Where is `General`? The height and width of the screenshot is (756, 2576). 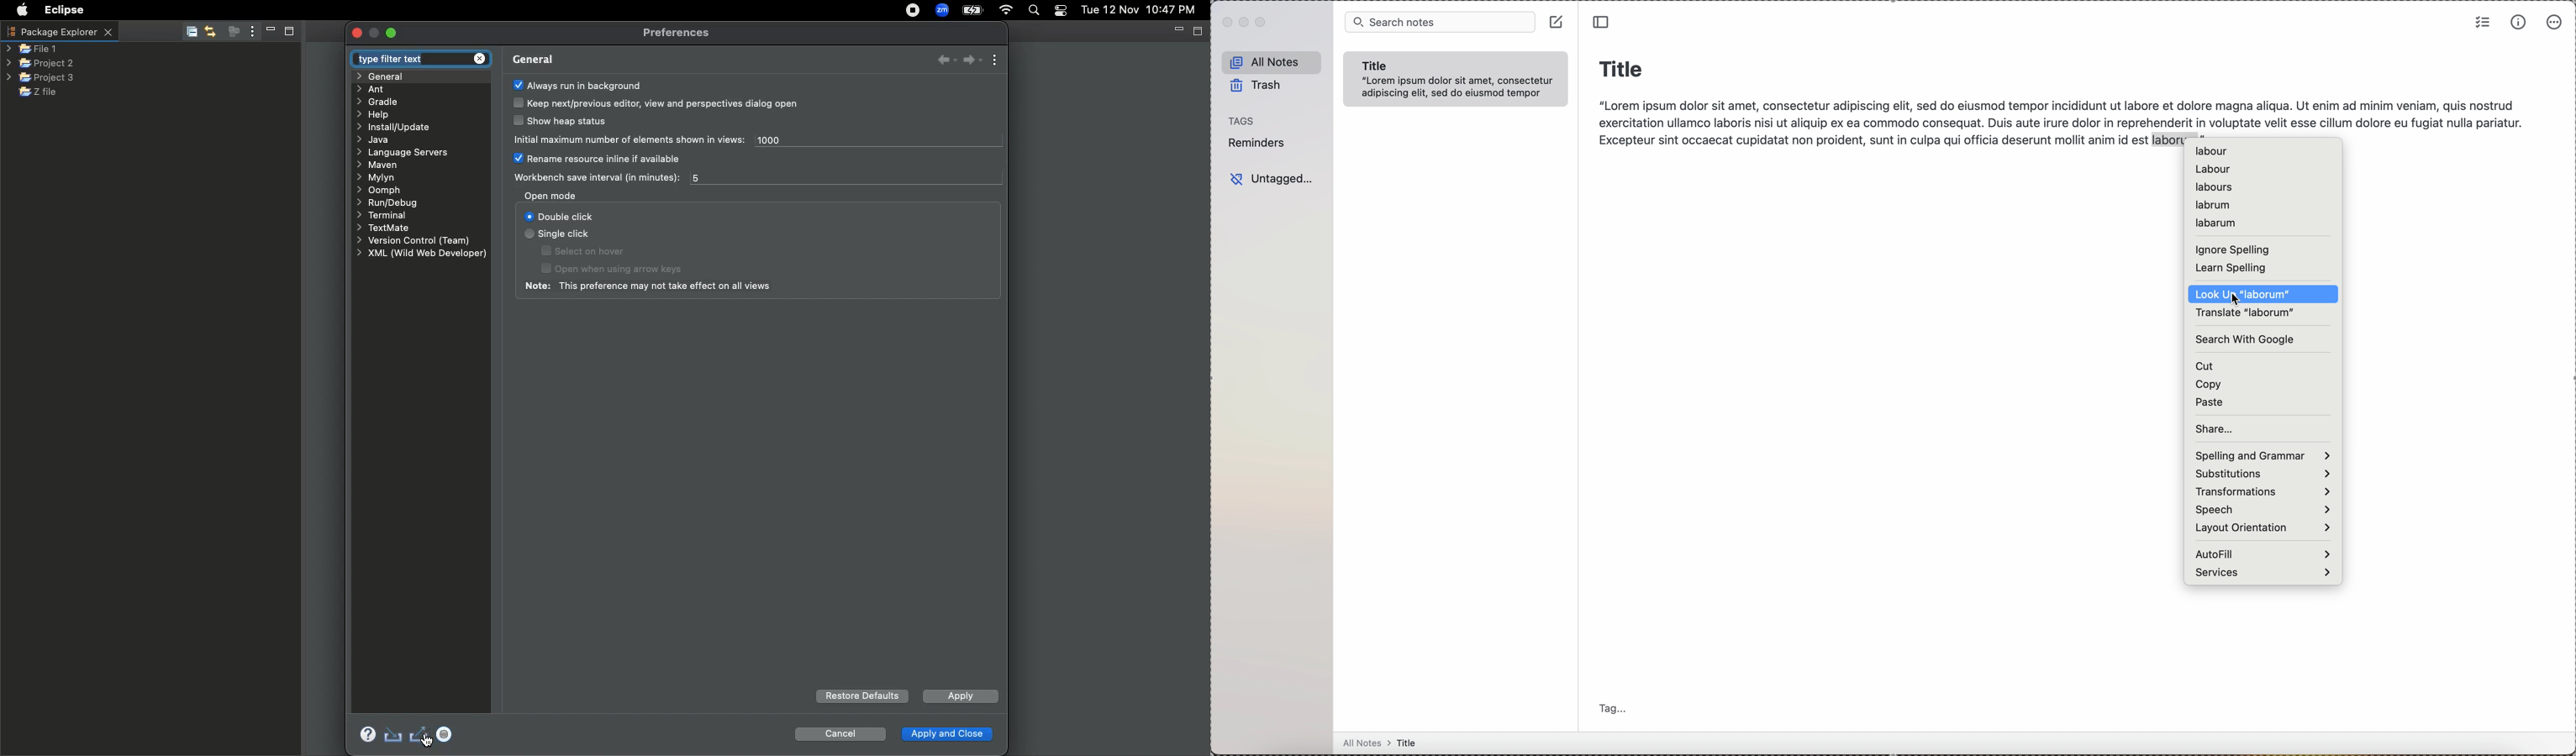 General is located at coordinates (533, 60).